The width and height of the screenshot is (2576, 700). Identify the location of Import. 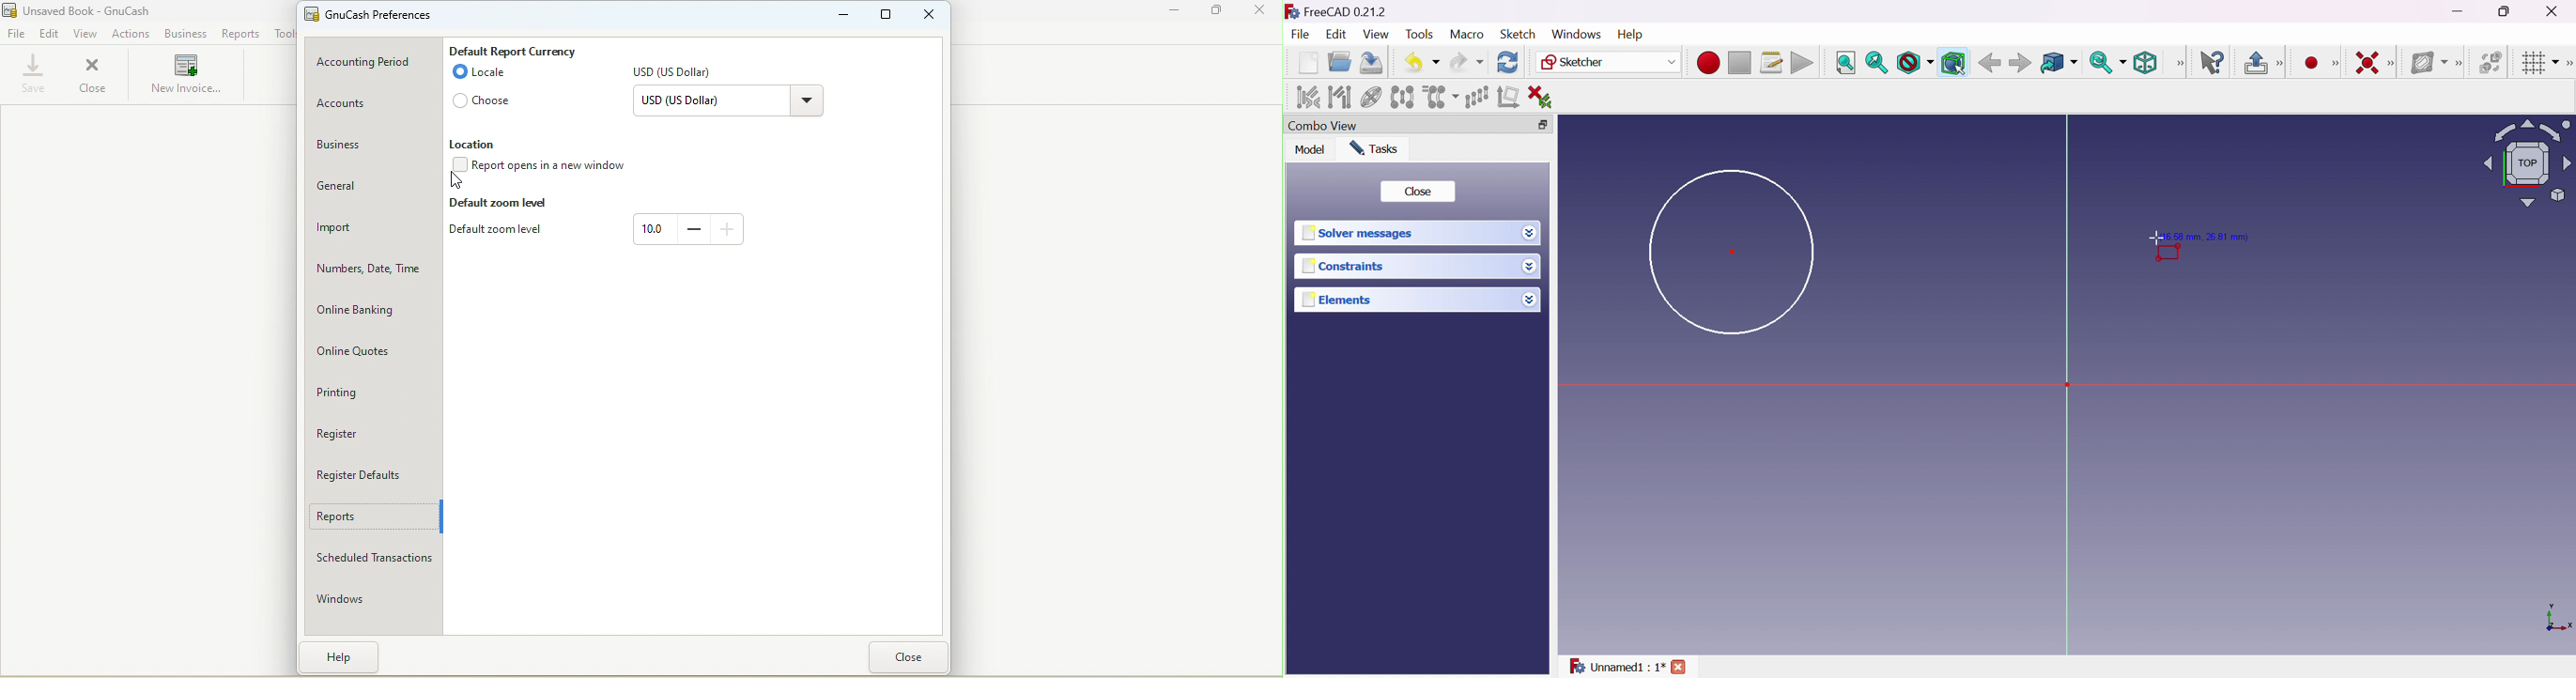
(373, 229).